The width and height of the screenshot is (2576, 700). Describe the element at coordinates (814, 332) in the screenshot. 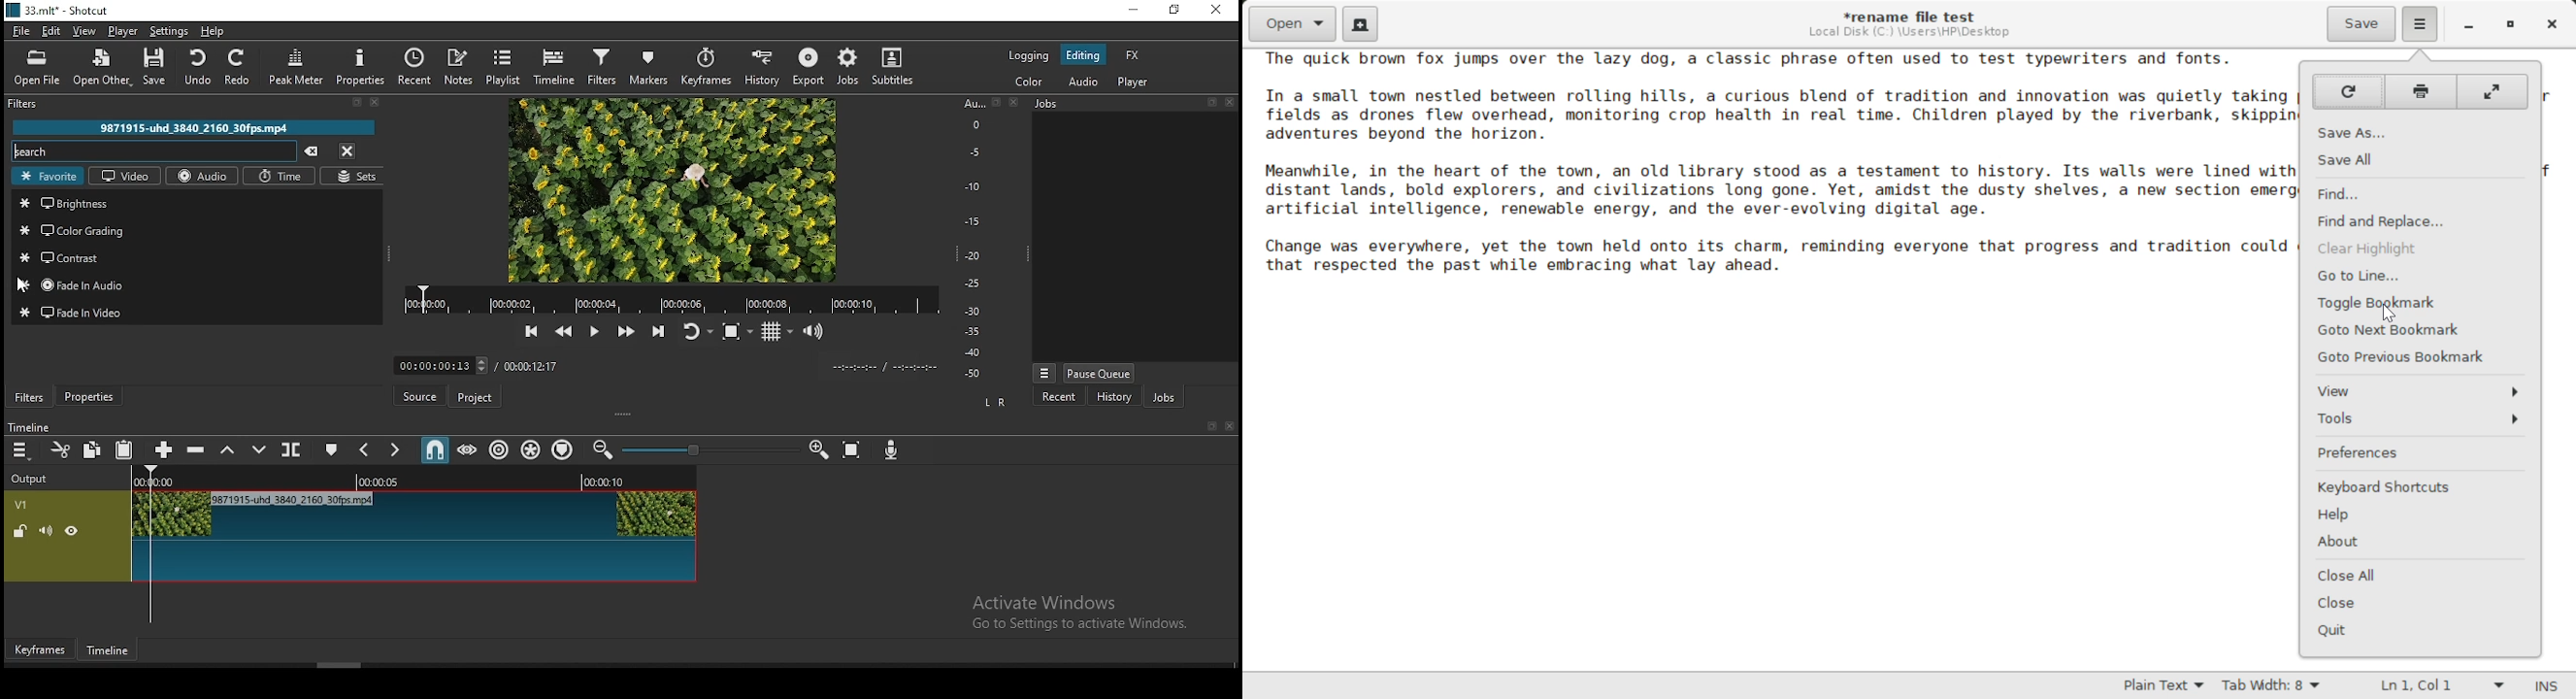

I see `show the volume control` at that location.